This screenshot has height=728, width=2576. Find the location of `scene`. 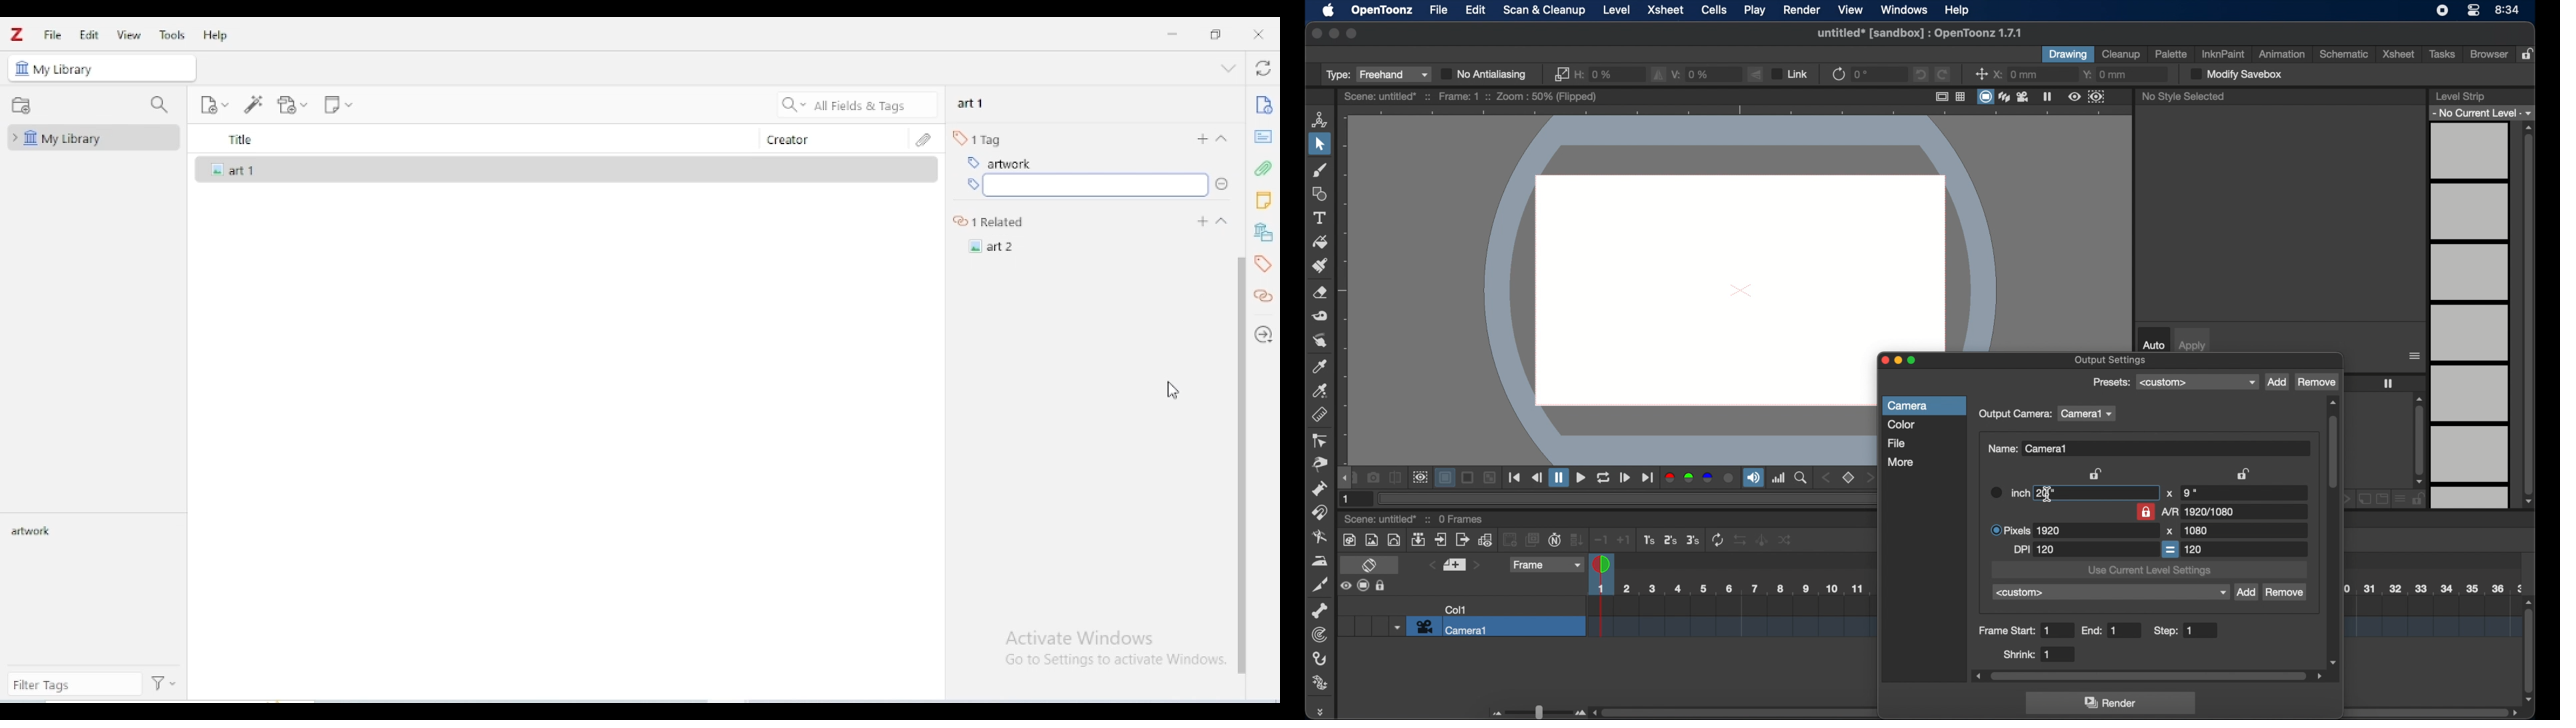

scene is located at coordinates (1729, 618).